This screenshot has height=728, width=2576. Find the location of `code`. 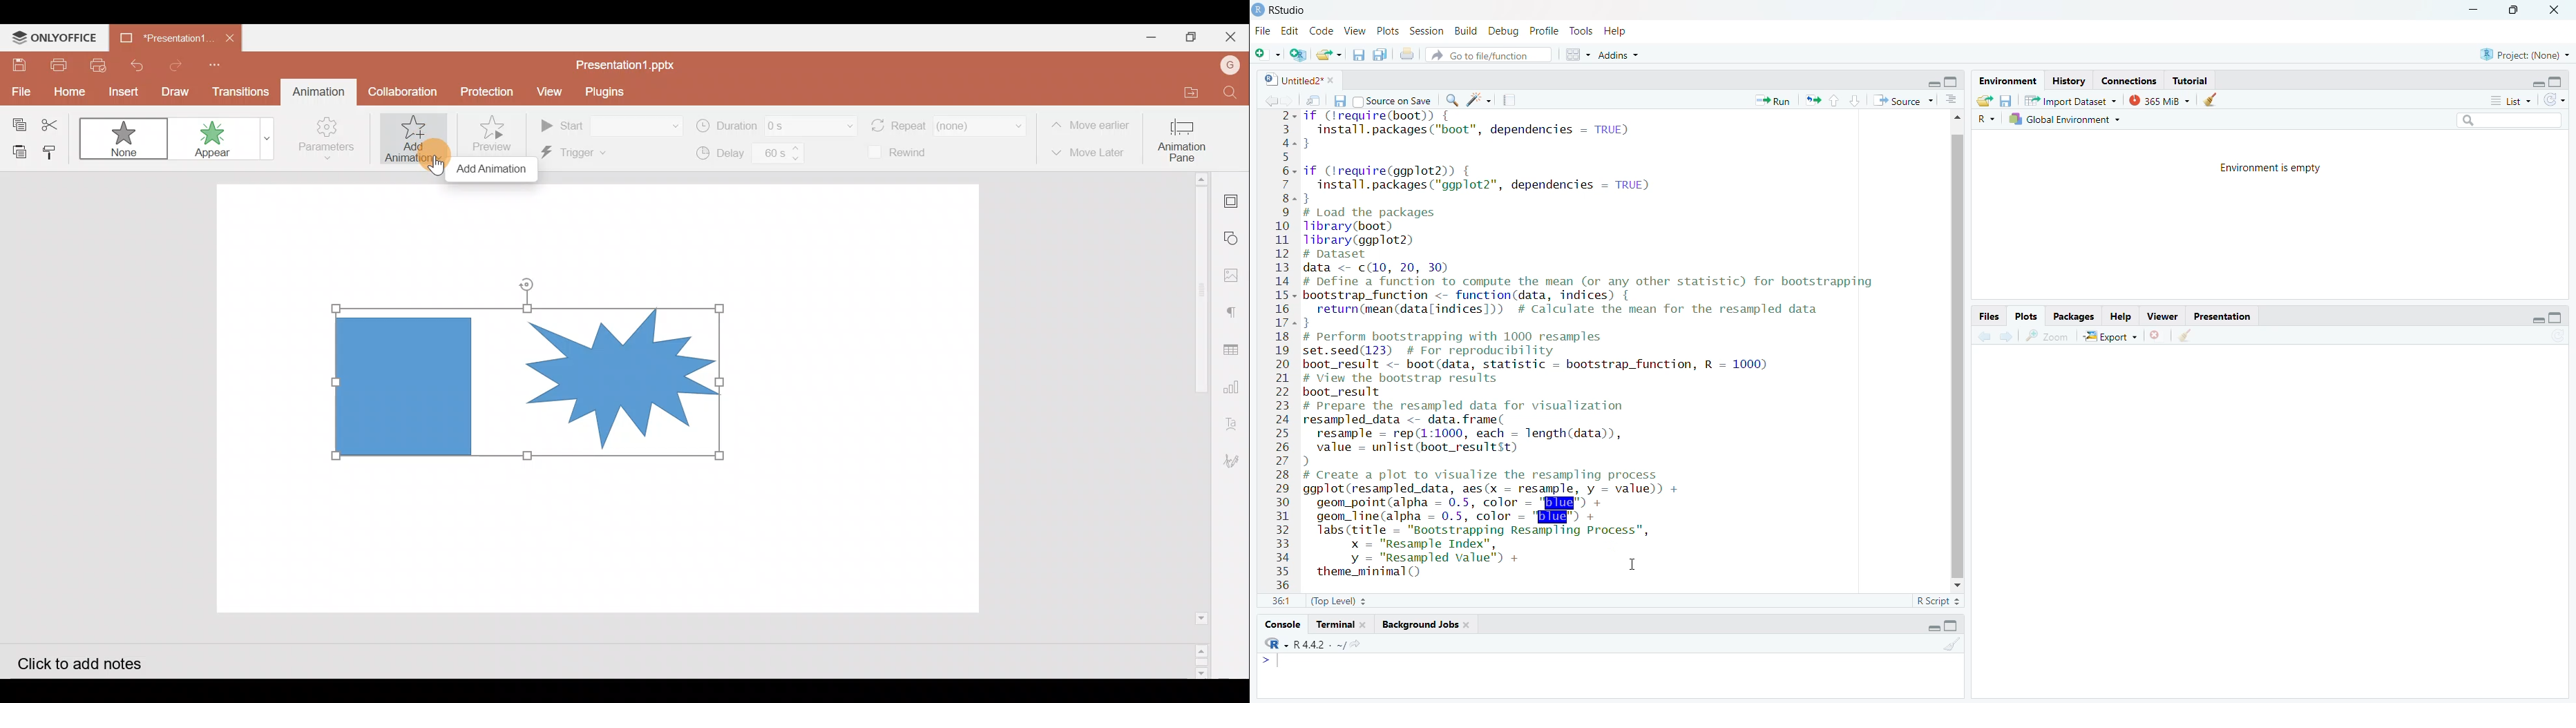

code is located at coordinates (1323, 32).